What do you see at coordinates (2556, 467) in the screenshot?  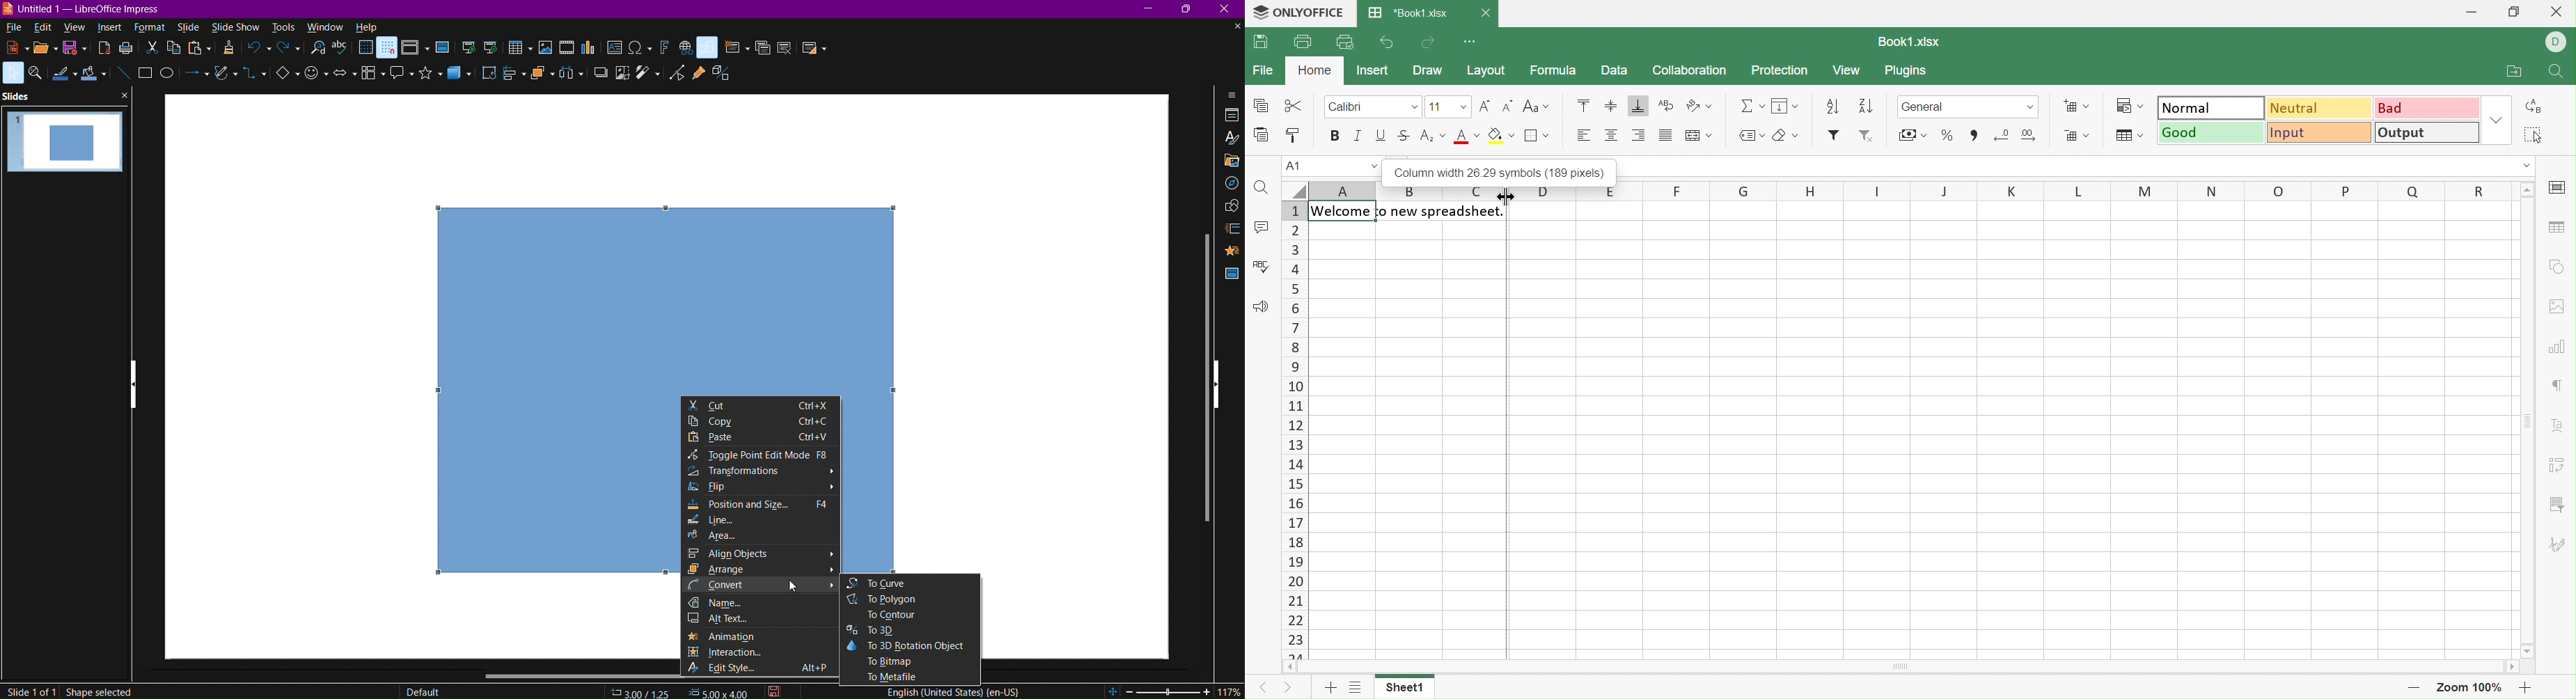 I see `Pivot Table` at bounding box center [2556, 467].